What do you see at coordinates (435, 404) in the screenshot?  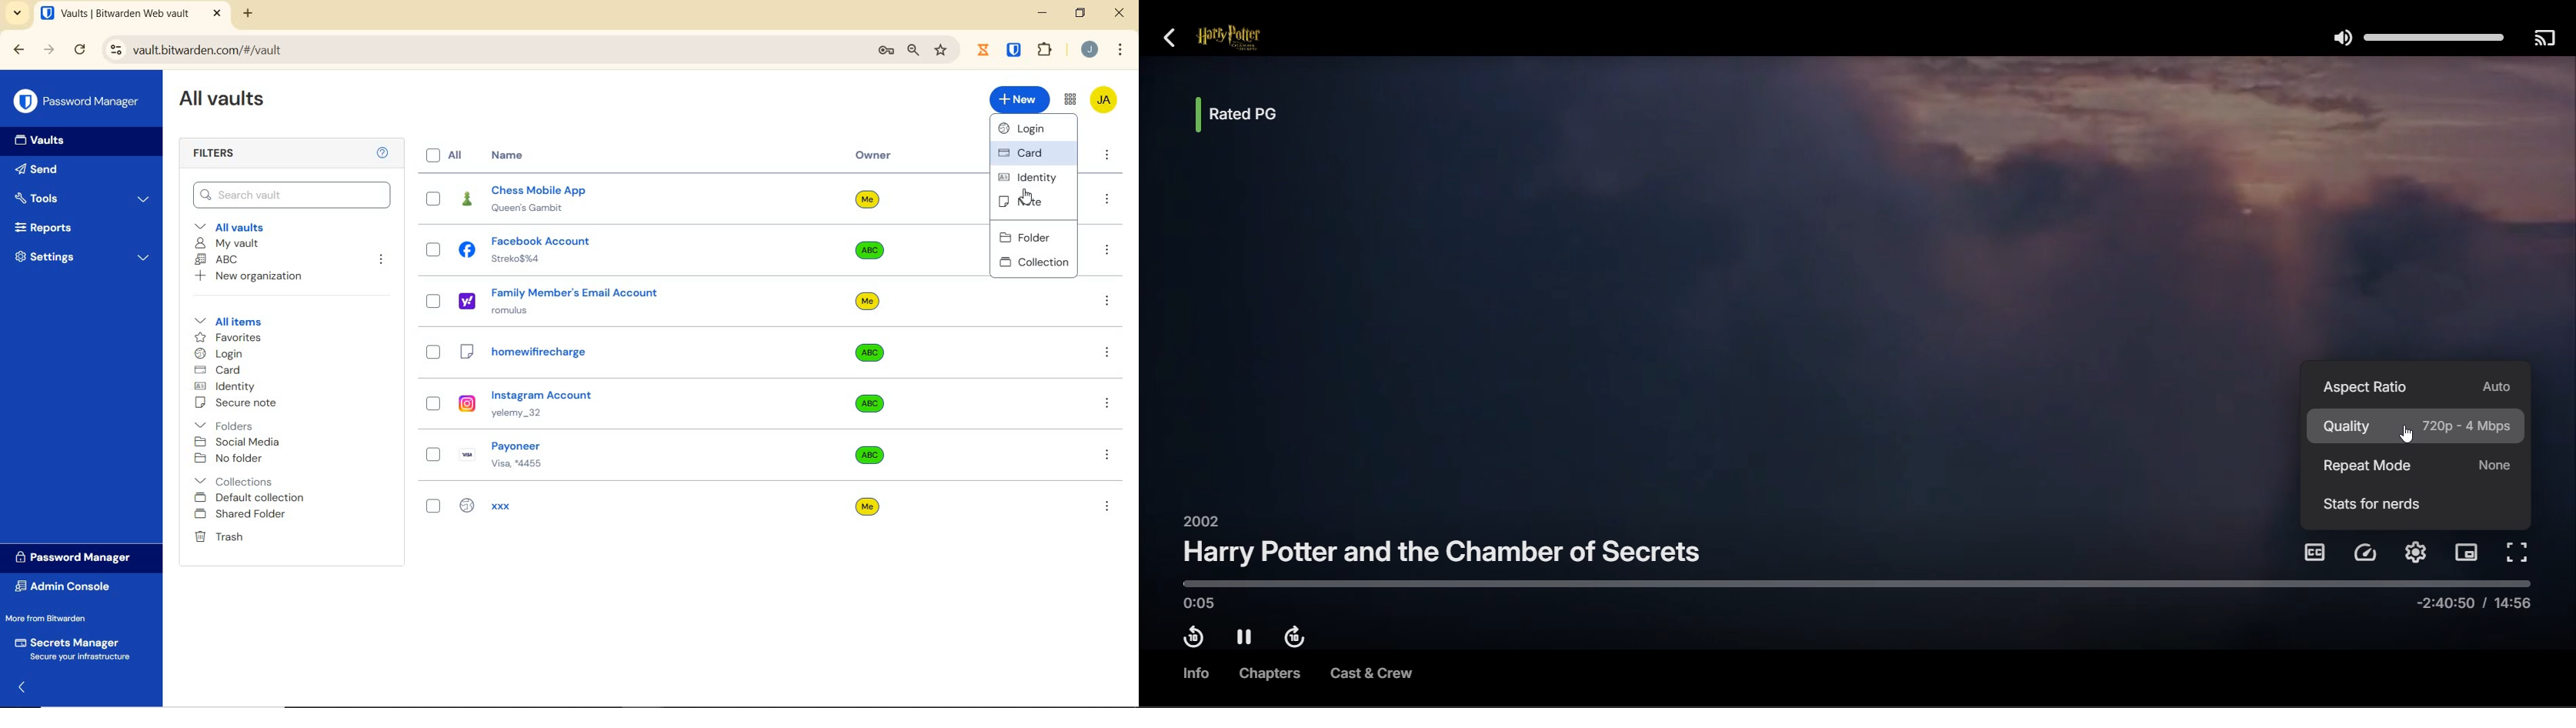 I see `checkbox` at bounding box center [435, 404].